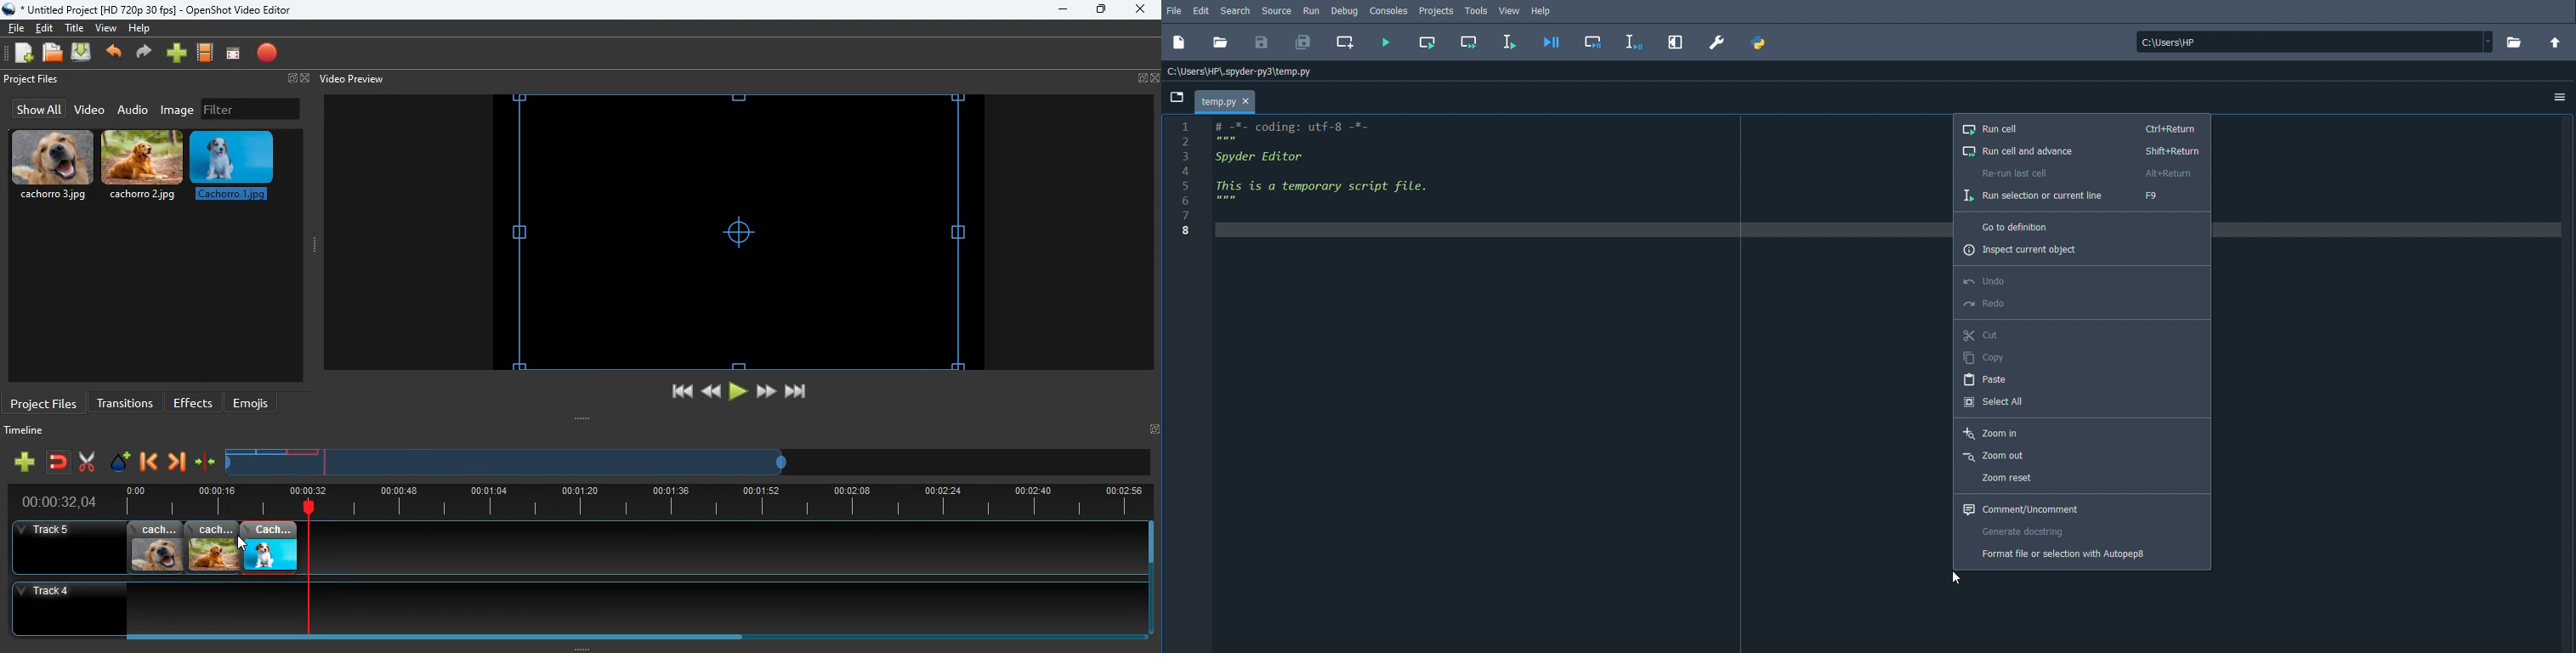 The height and width of the screenshot is (672, 2576). I want to click on View, so click(1510, 11).